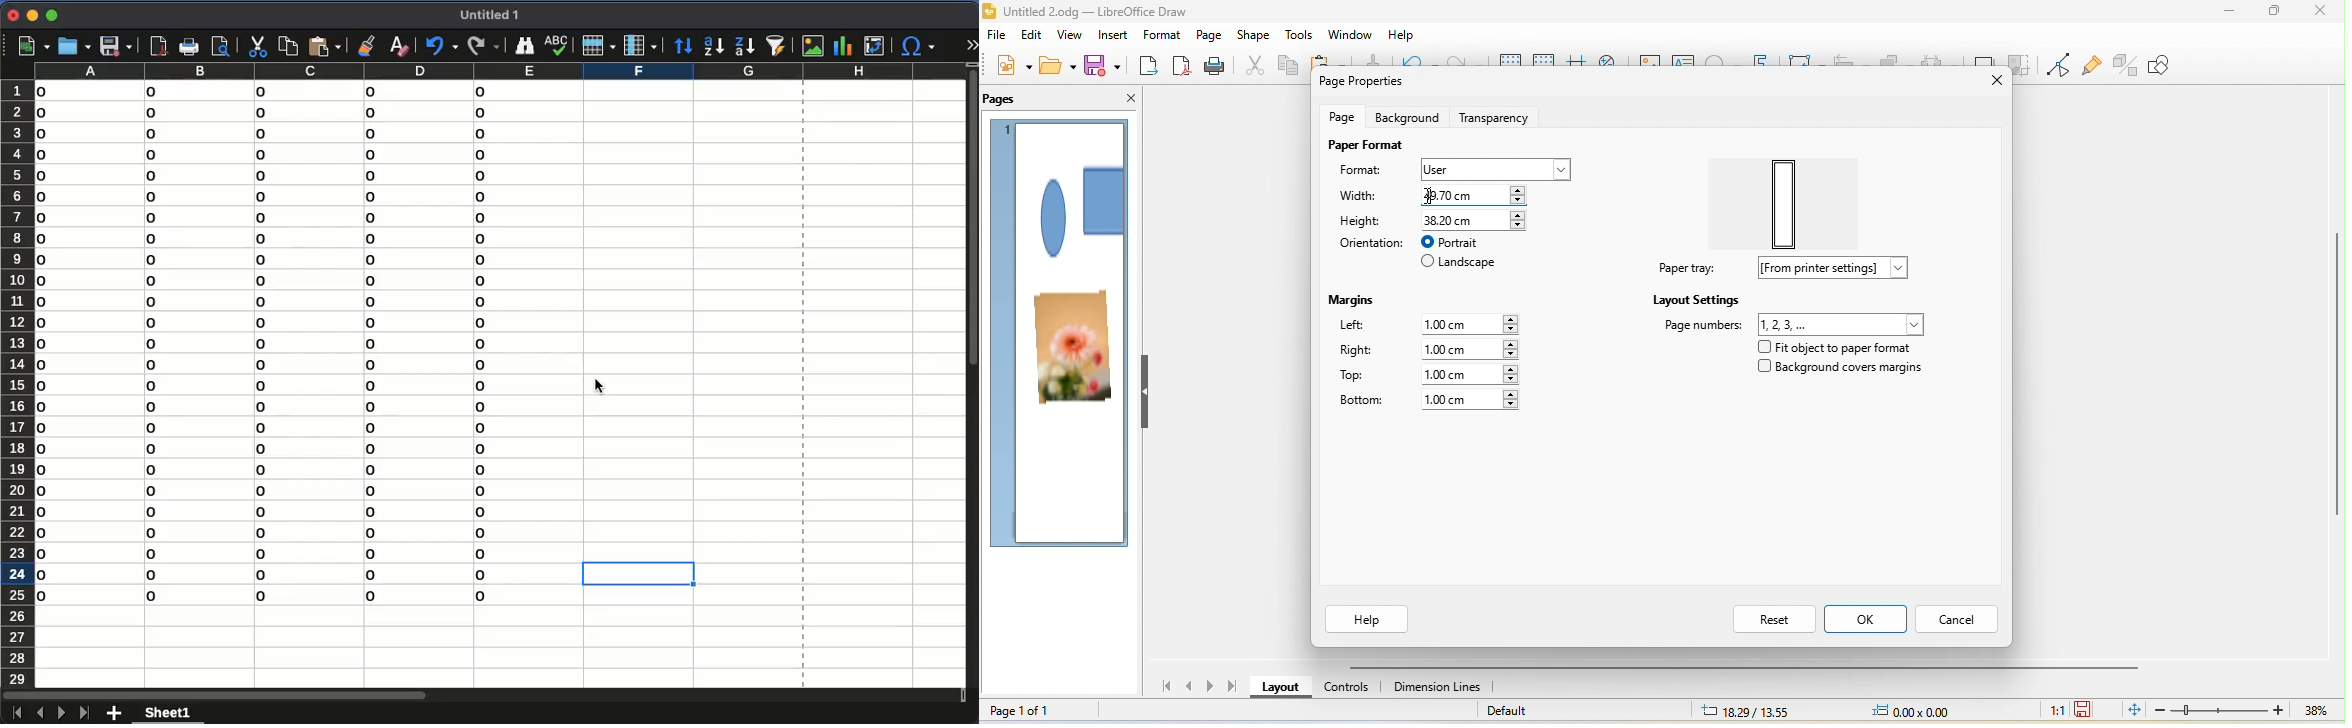 The height and width of the screenshot is (728, 2352). I want to click on export direct as pdf, so click(1184, 66).